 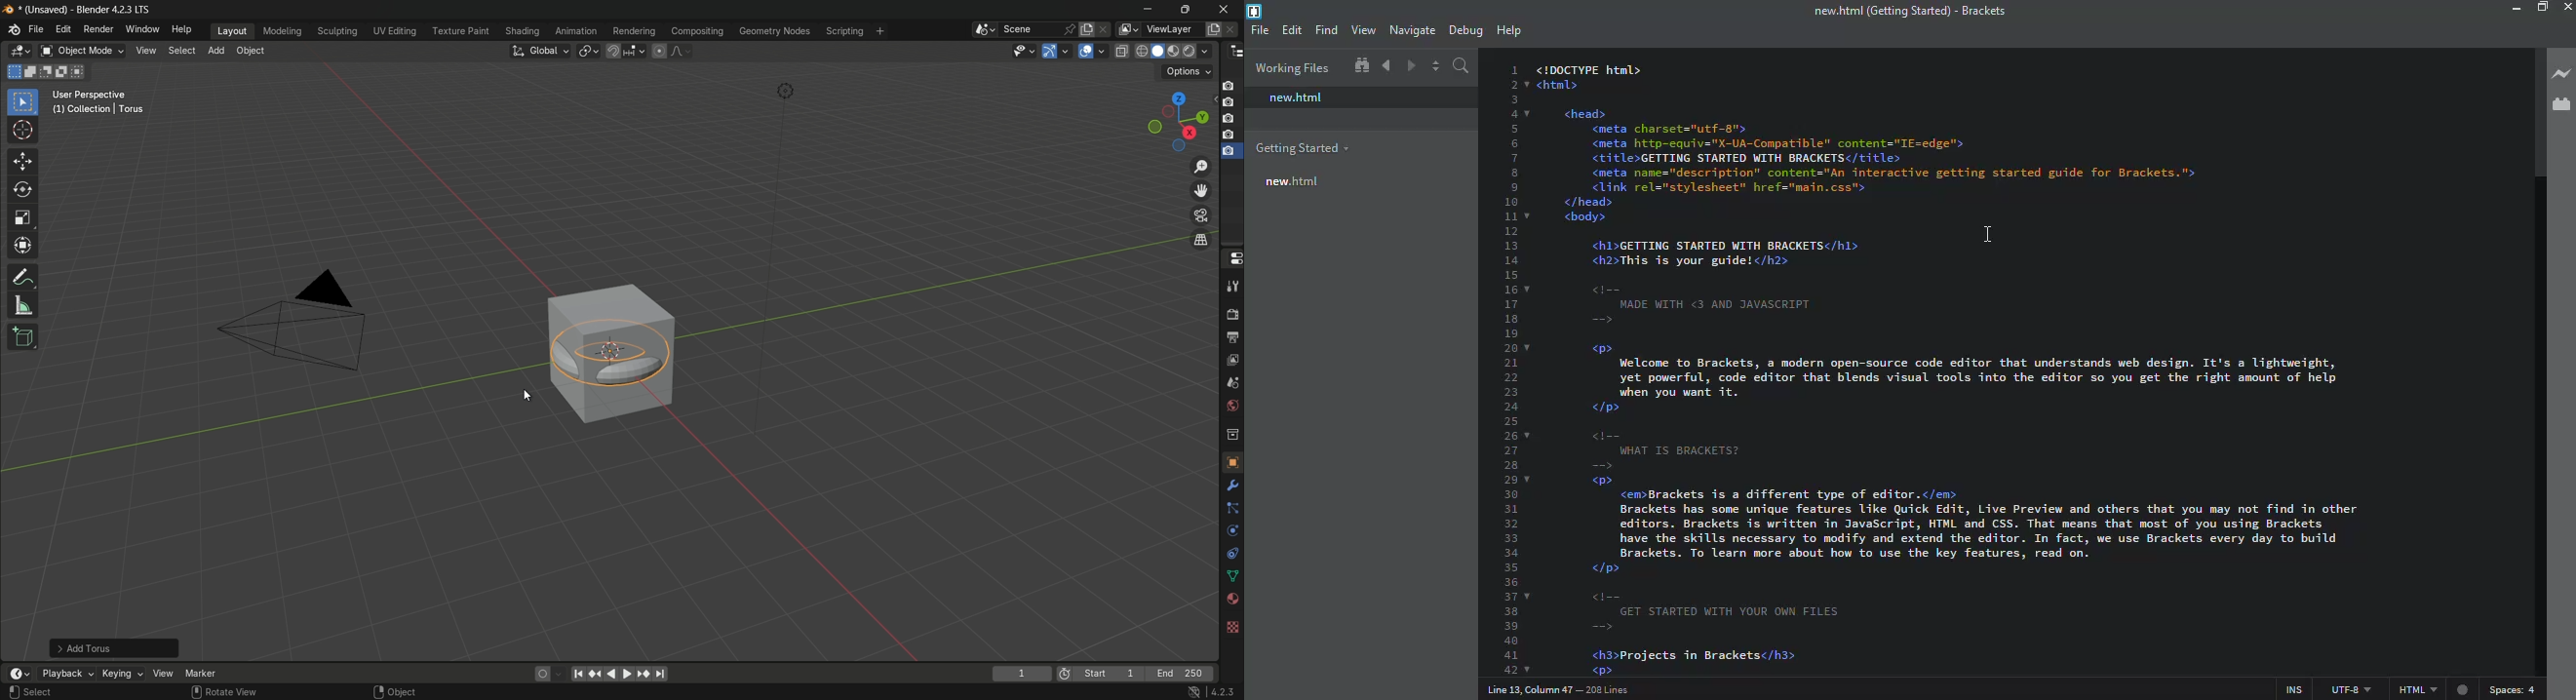 I want to click on layer 3, so click(x=1228, y=119).